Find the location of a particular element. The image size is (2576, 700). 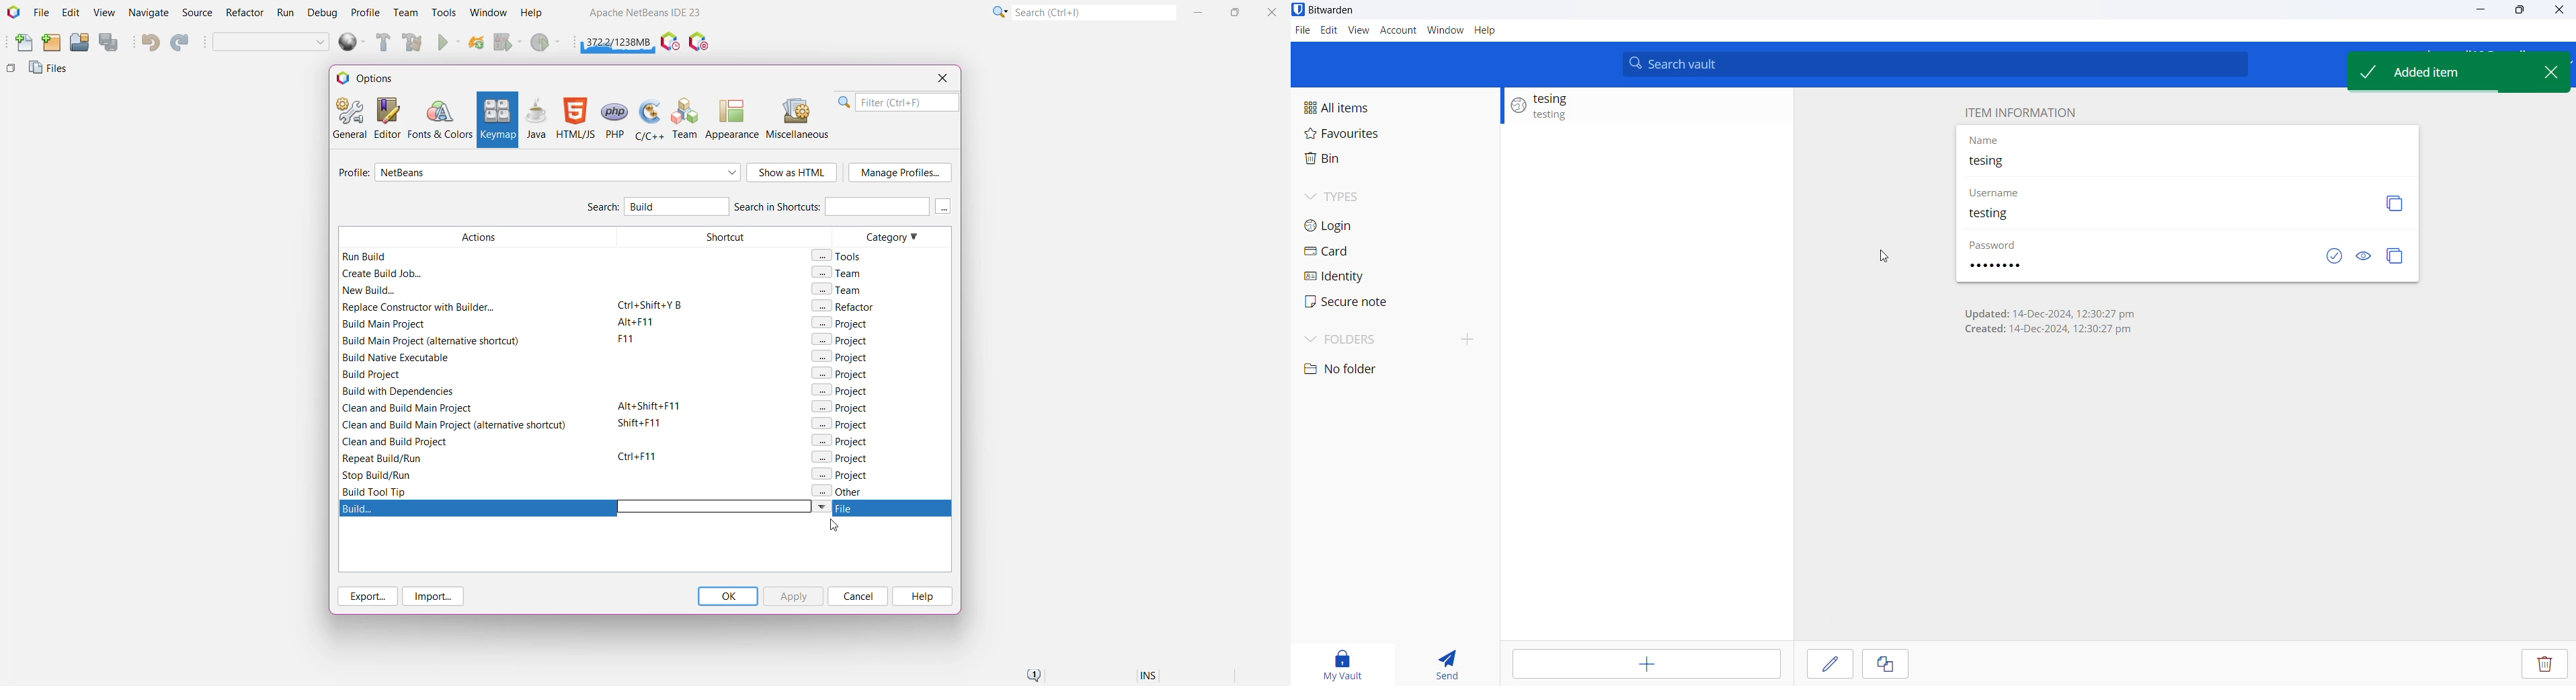

Apply is located at coordinates (793, 596).